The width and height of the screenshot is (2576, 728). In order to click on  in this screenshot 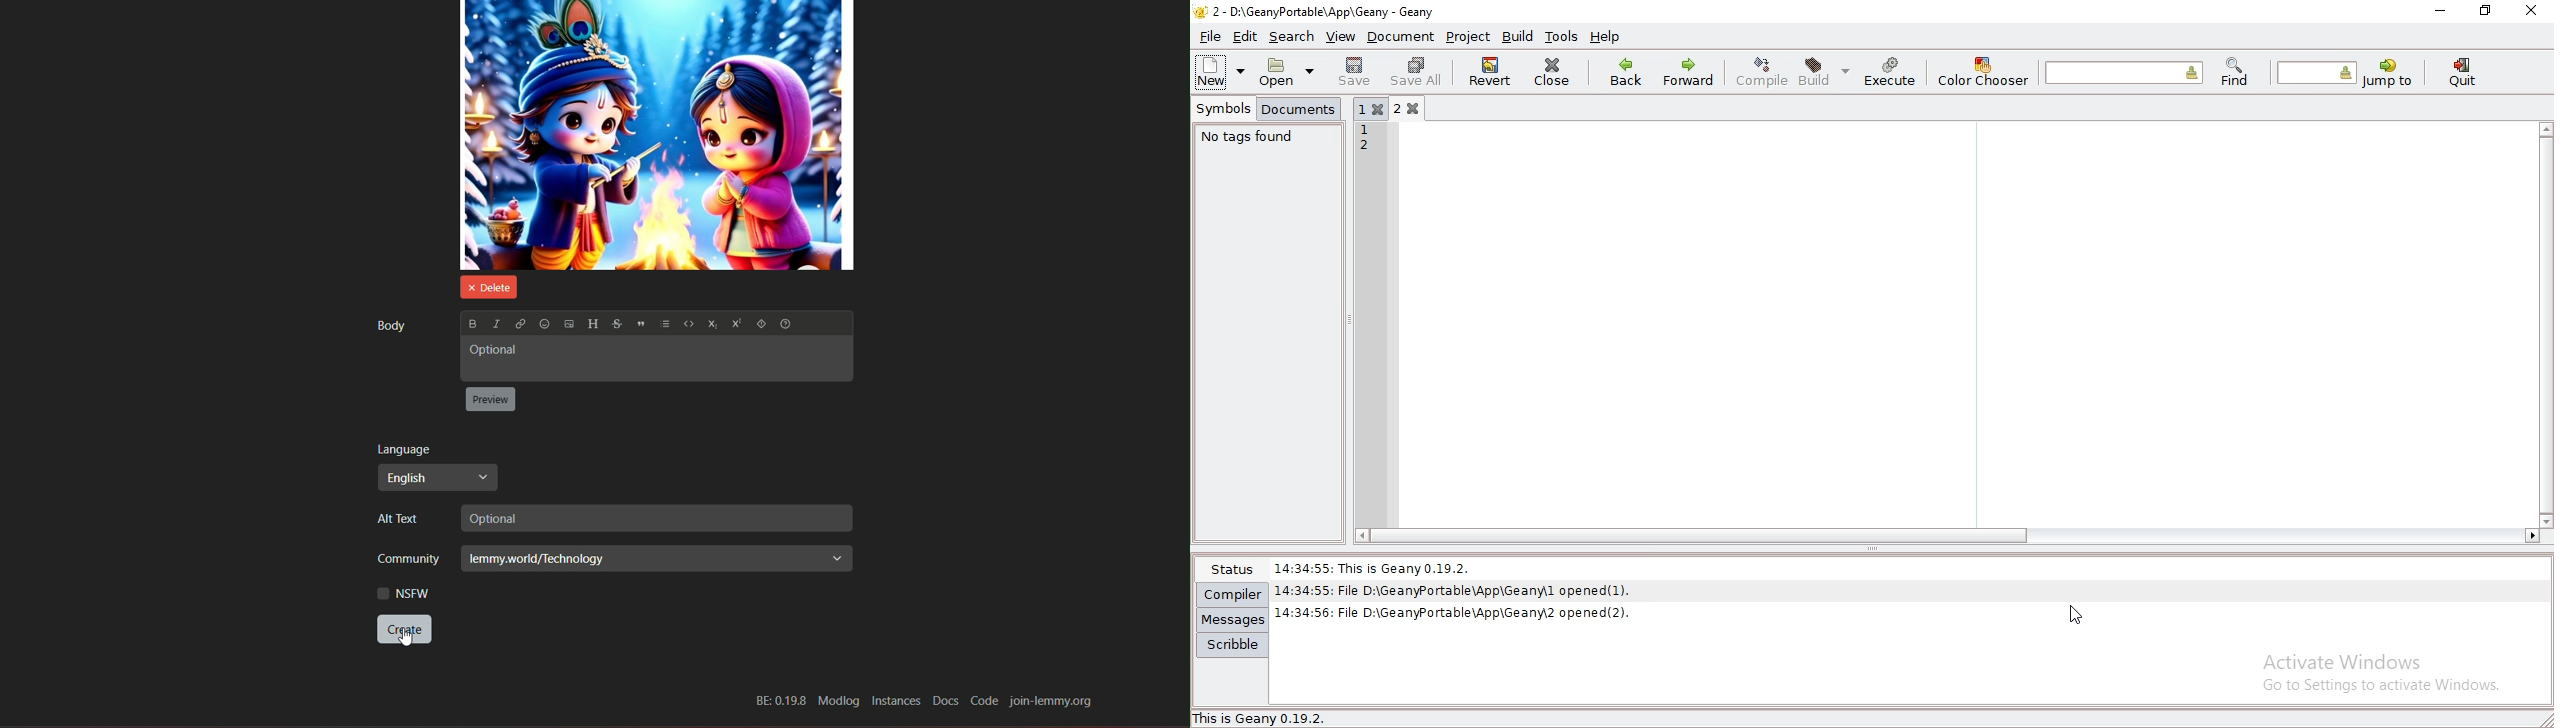, I will do `click(1367, 108)`.